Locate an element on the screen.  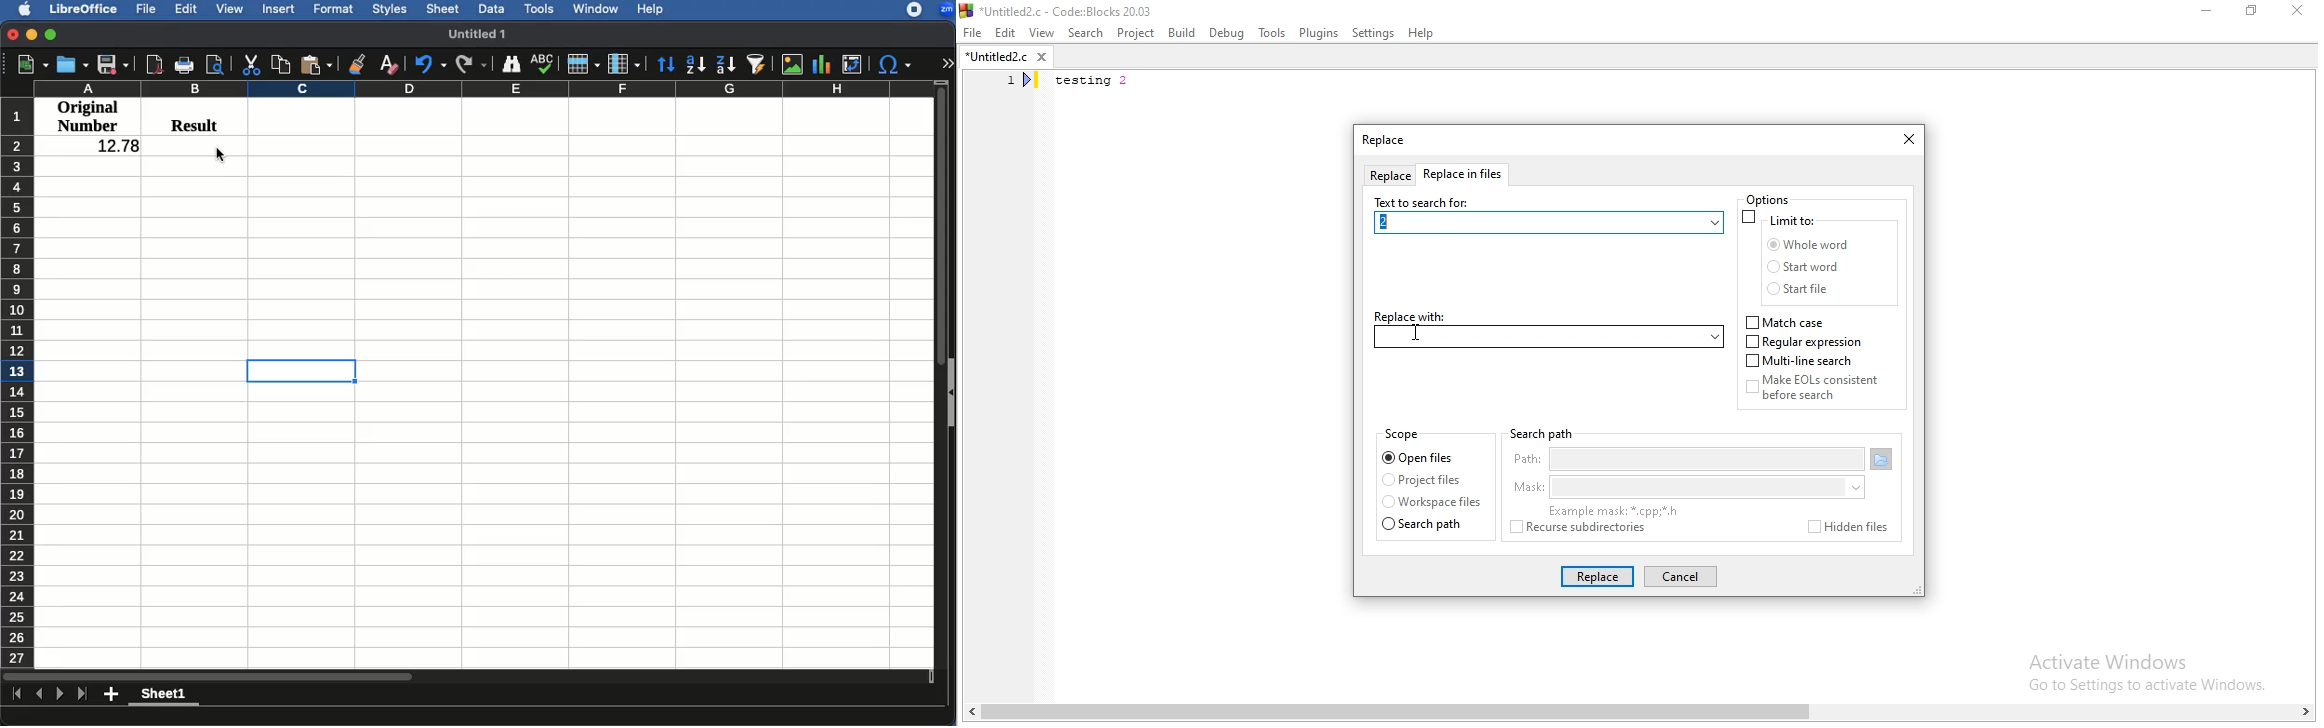
line number is located at coordinates (1021, 83).